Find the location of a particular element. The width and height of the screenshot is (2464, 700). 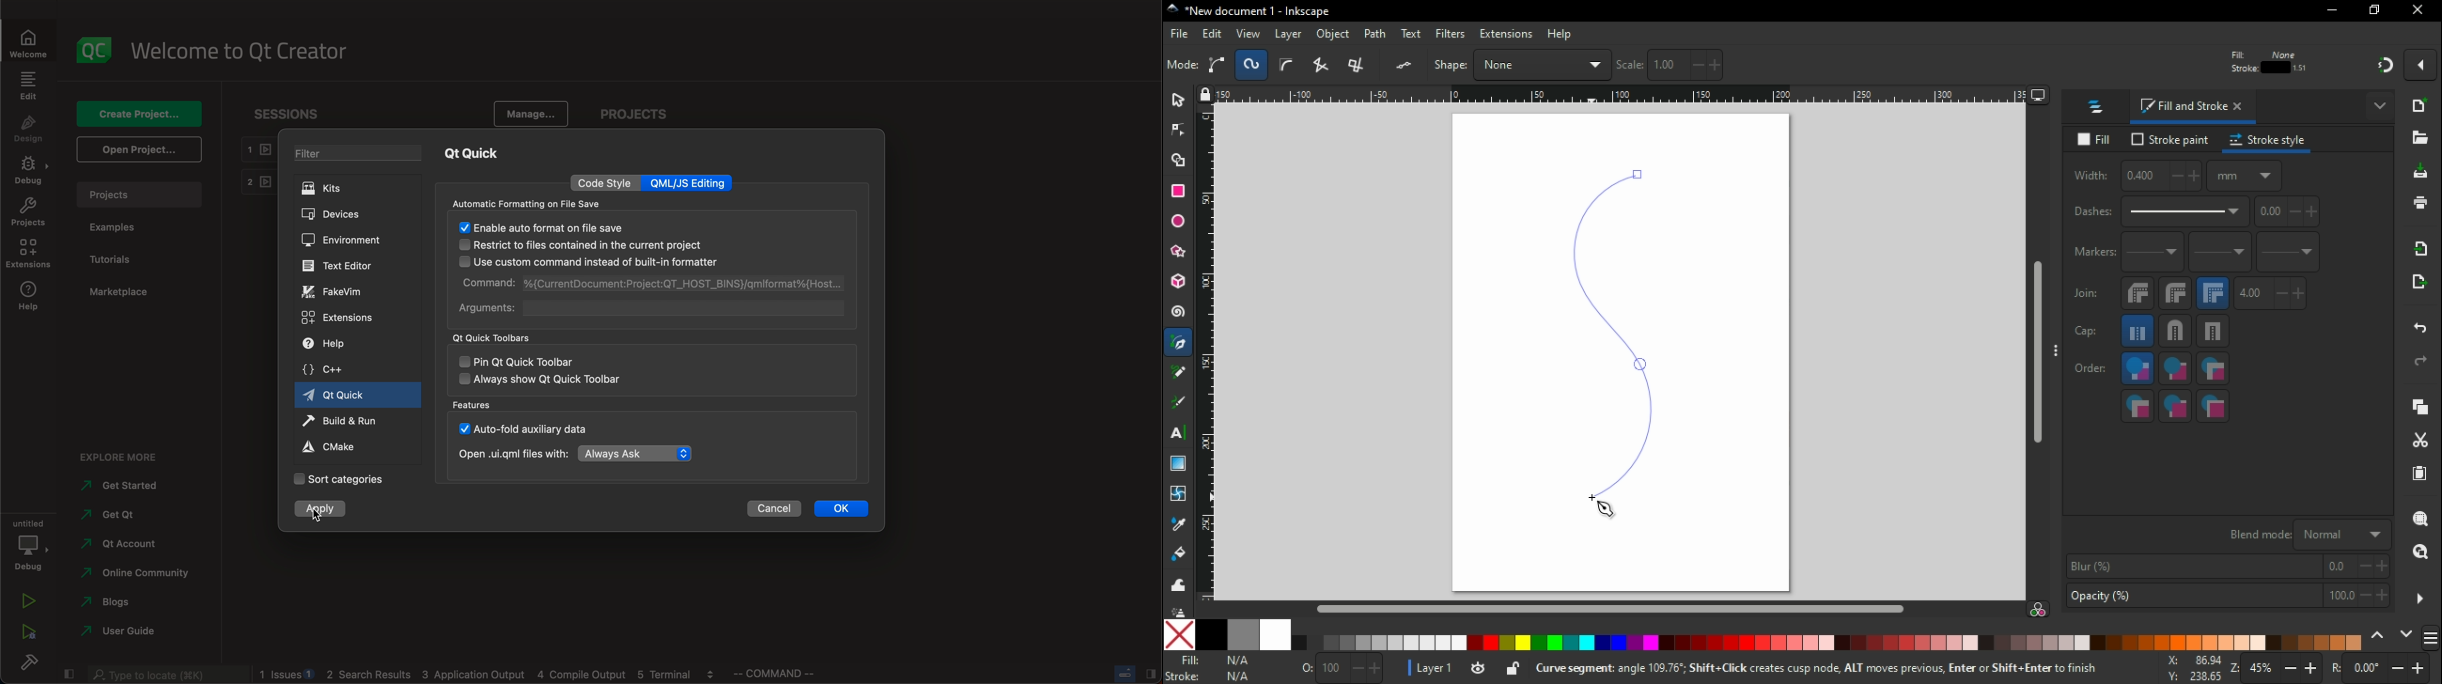

restrict  is located at coordinates (579, 246).